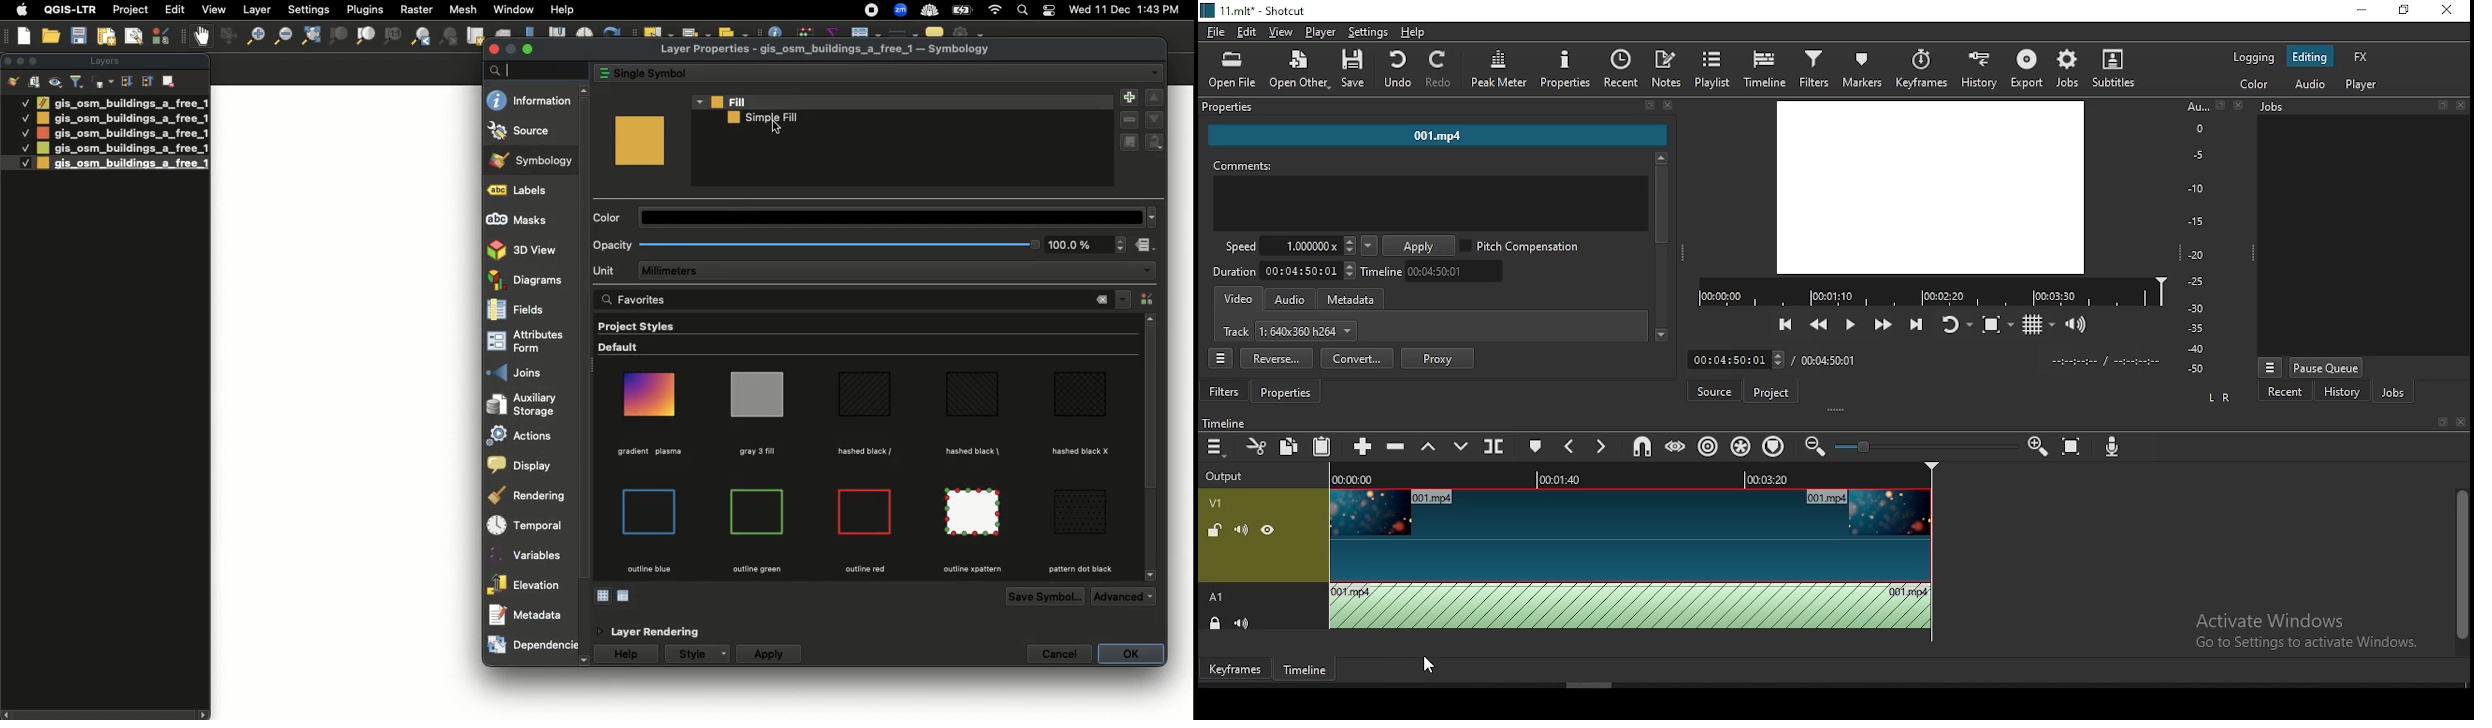  I want to click on , so click(971, 392).